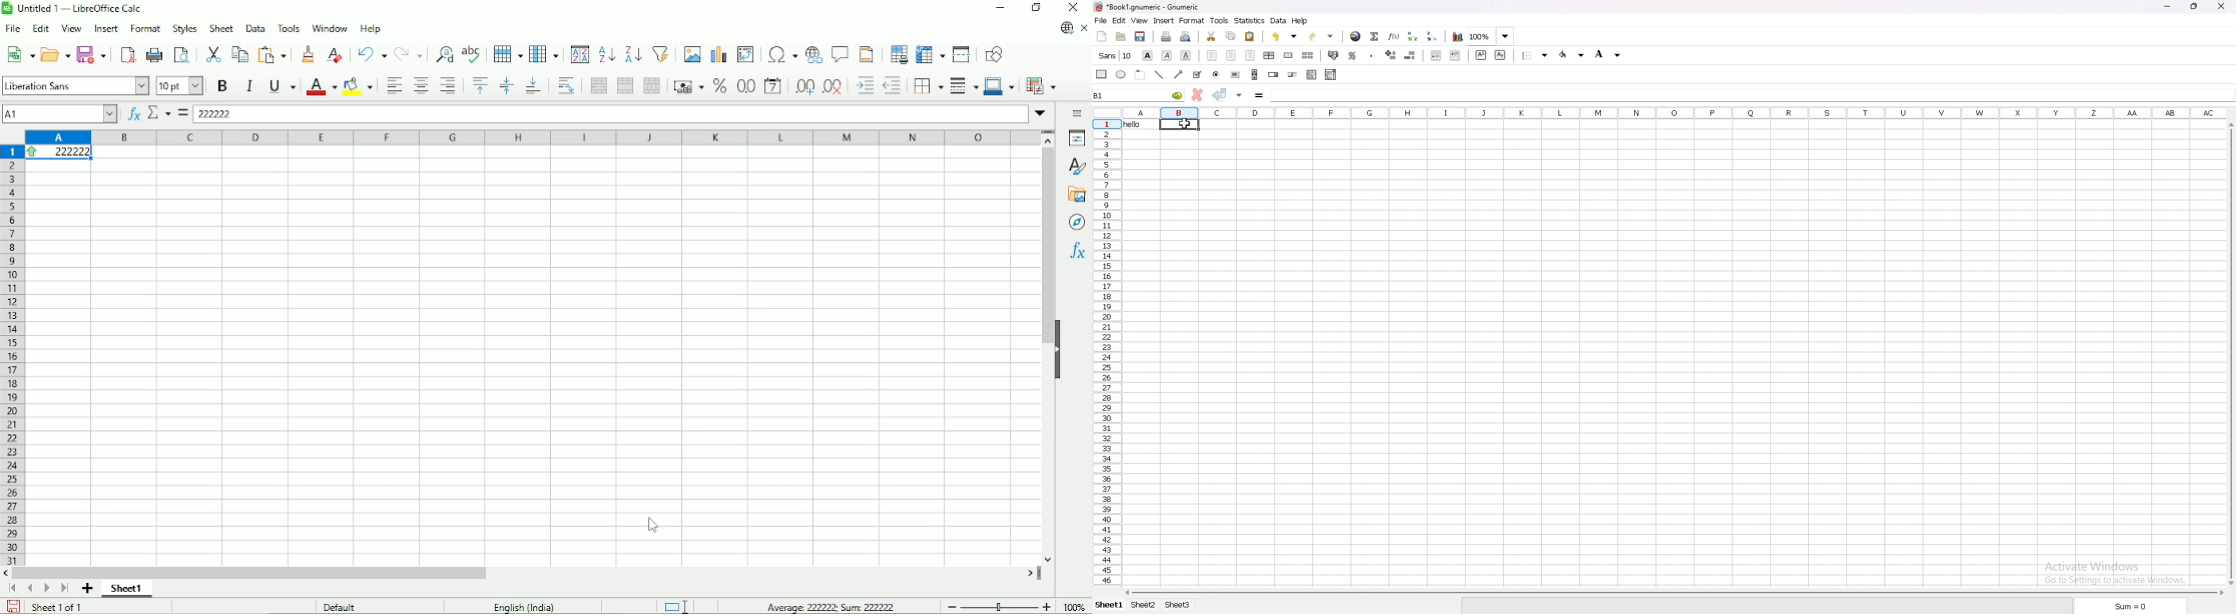 This screenshot has width=2240, height=616. What do you see at coordinates (994, 53) in the screenshot?
I see `Show draw functions` at bounding box center [994, 53].